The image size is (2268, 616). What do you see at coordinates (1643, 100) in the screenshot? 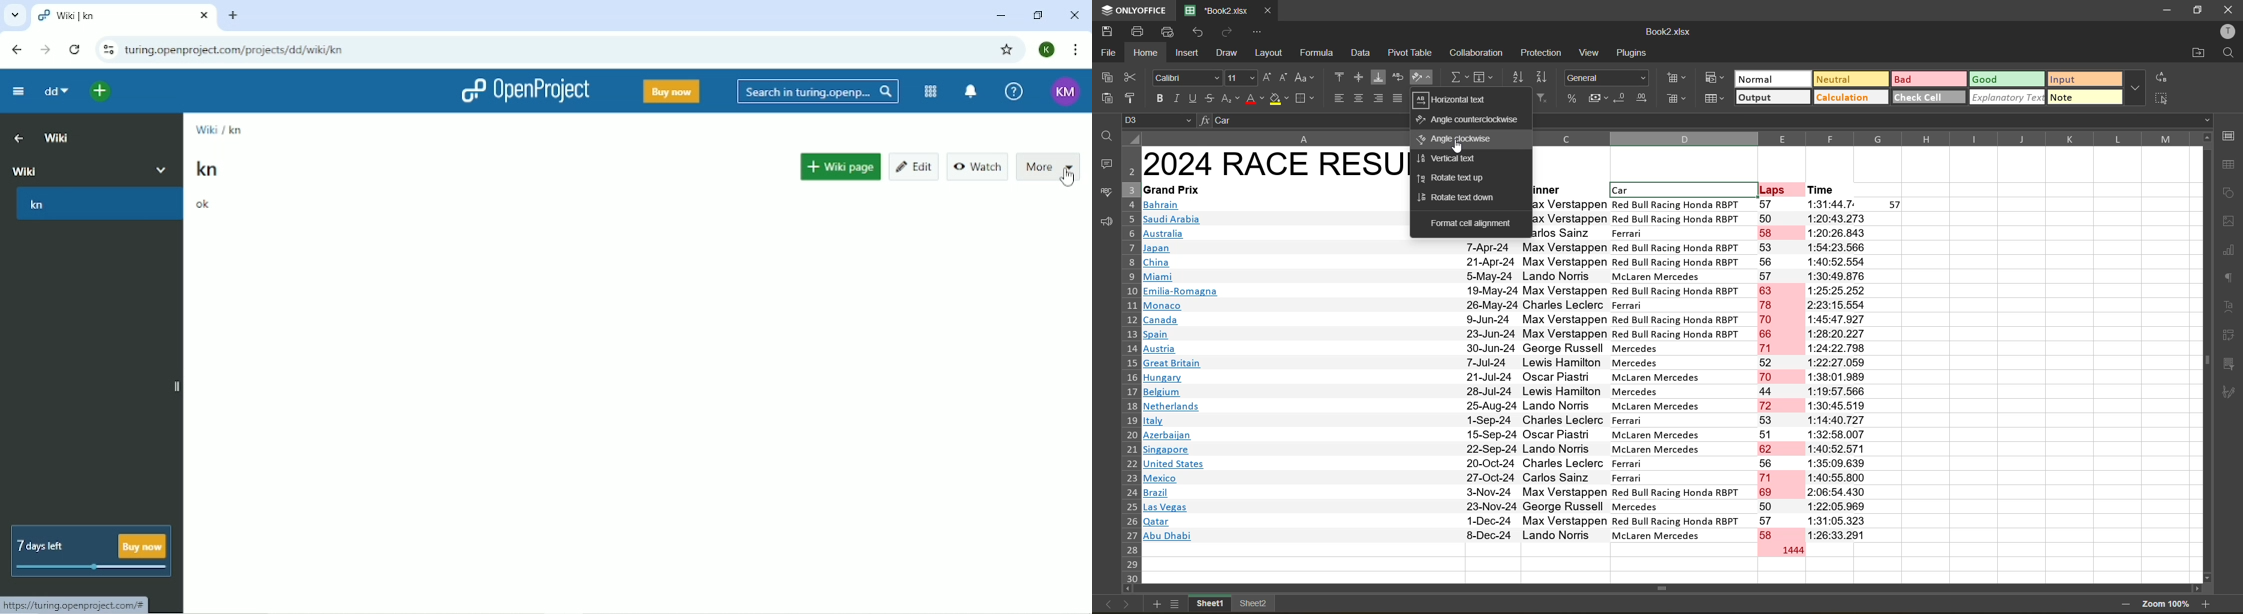
I see `increase decimal` at bounding box center [1643, 100].